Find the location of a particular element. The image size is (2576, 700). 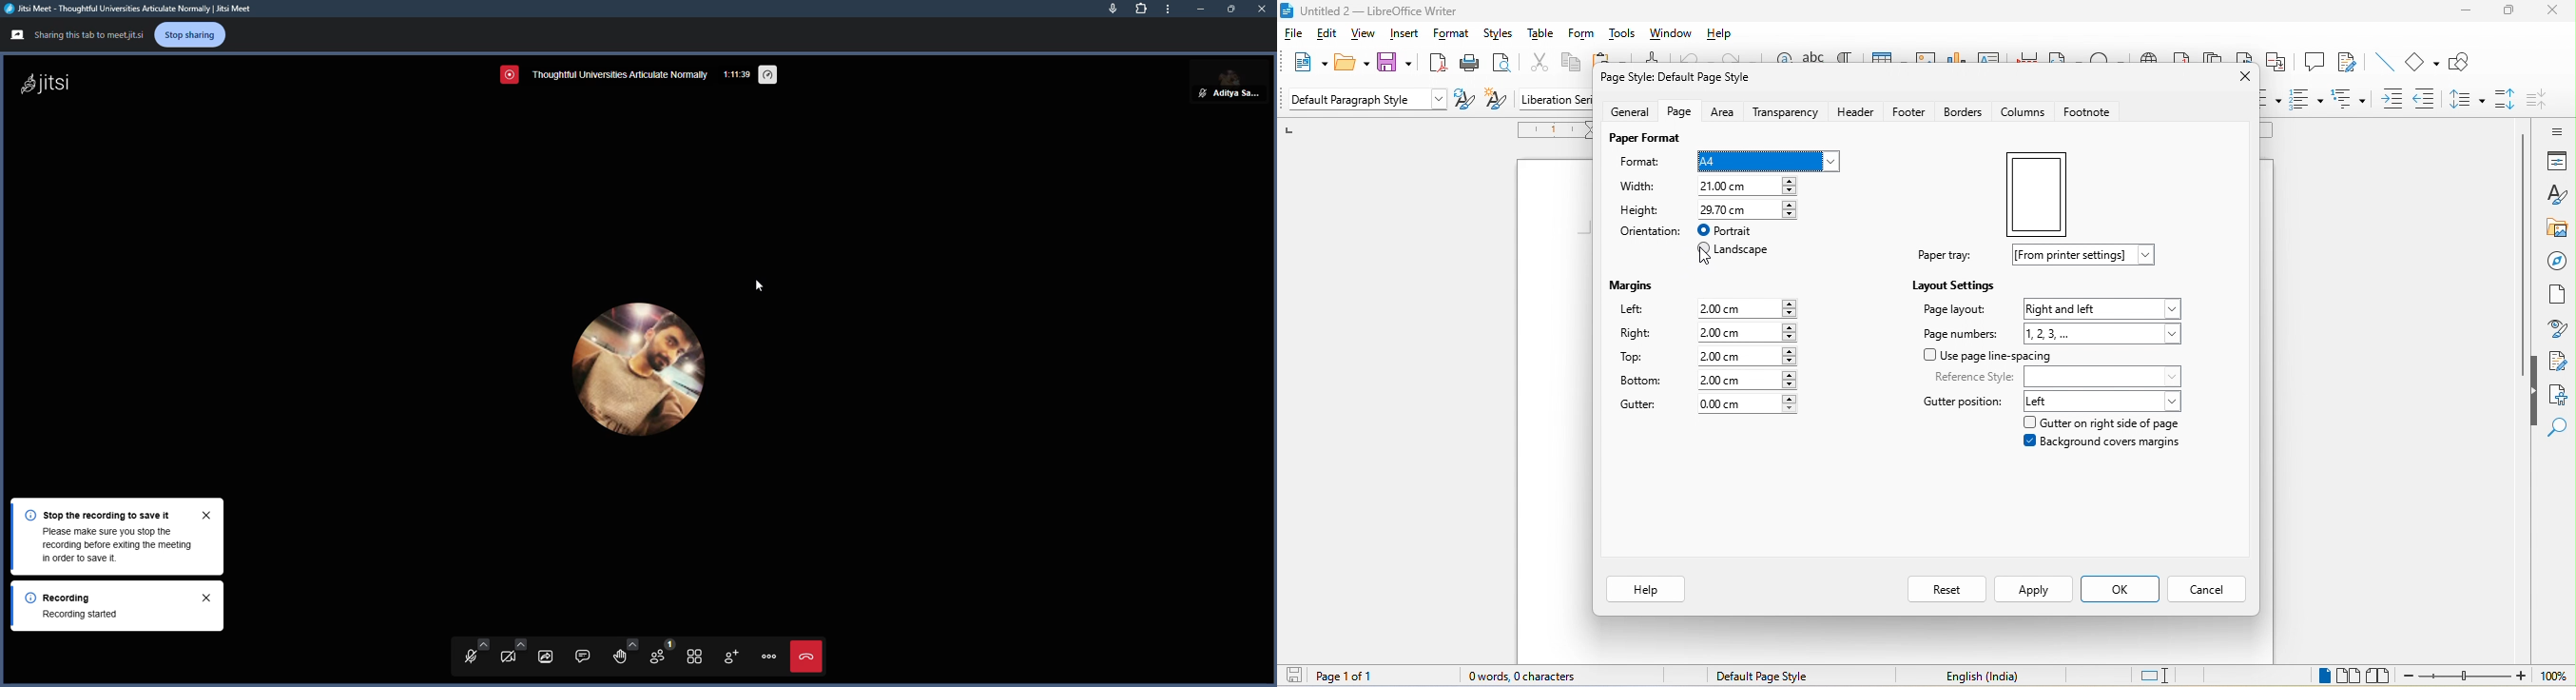

multiple view is located at coordinates (2353, 676).